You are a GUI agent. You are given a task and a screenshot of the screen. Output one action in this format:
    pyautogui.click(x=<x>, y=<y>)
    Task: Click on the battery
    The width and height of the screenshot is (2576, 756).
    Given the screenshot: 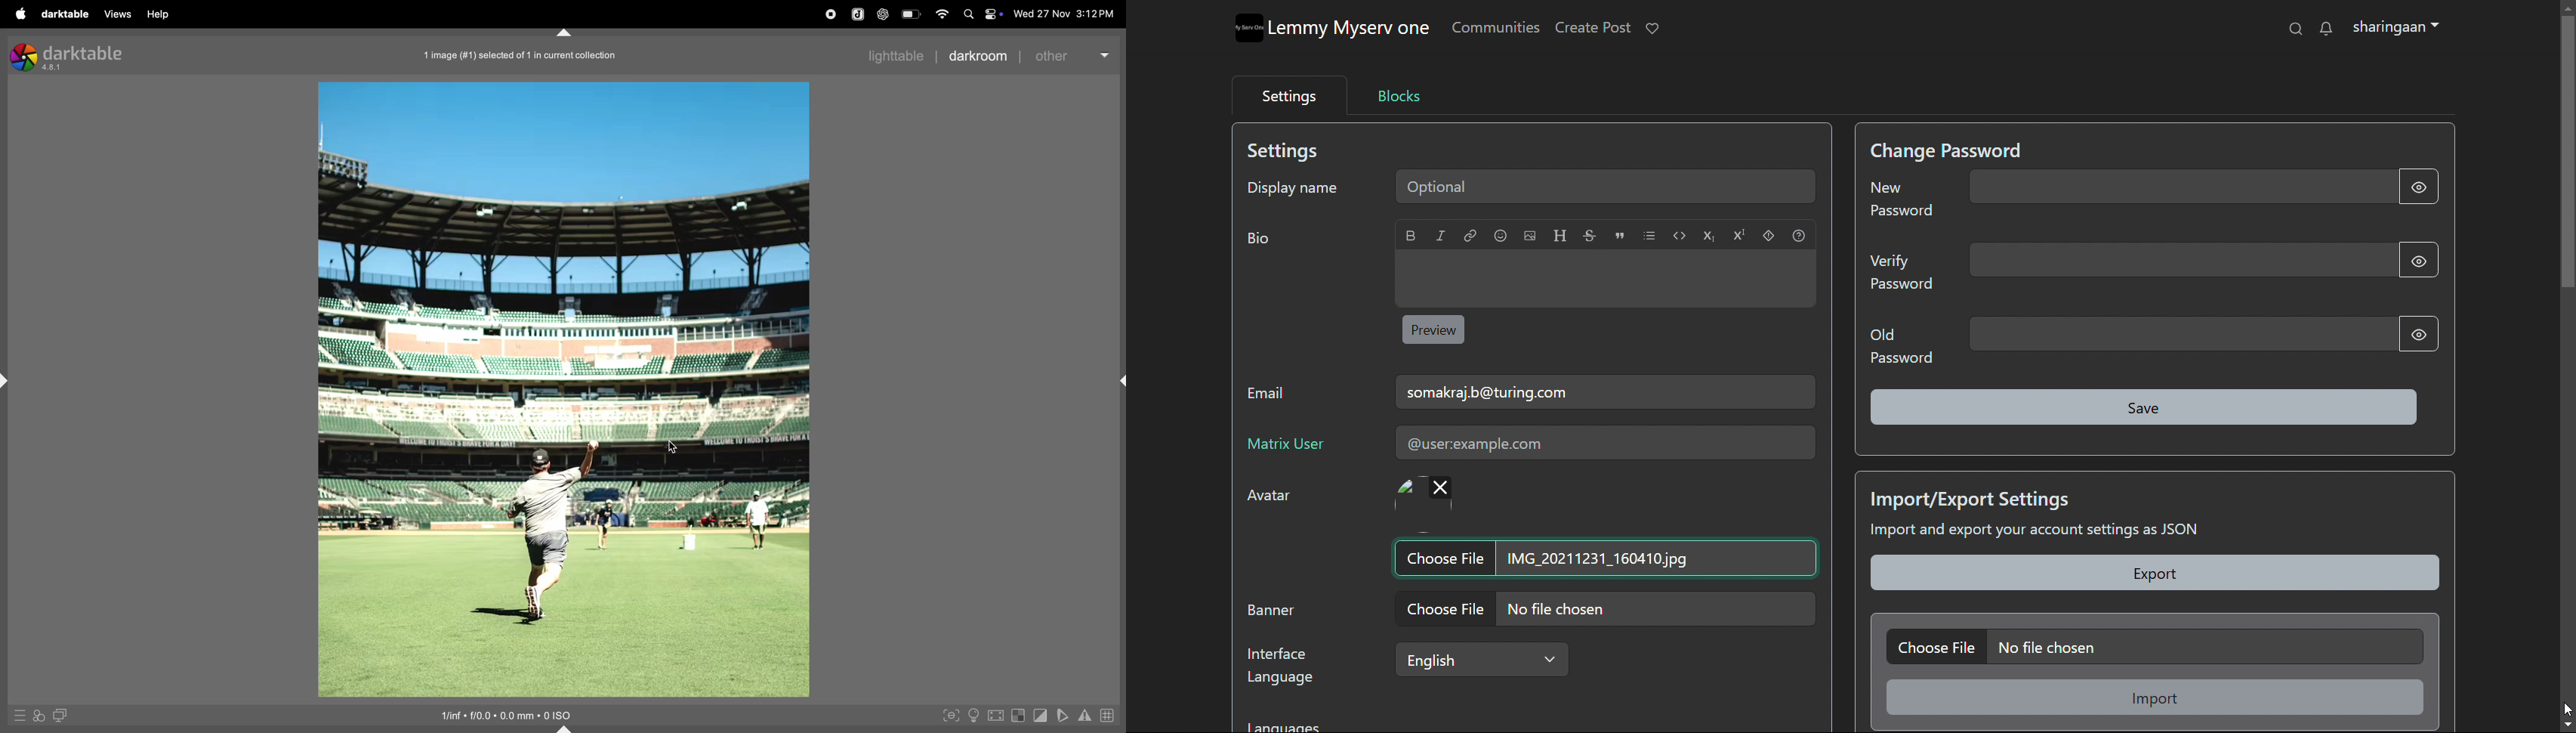 What is the action you would take?
    pyautogui.click(x=912, y=13)
    